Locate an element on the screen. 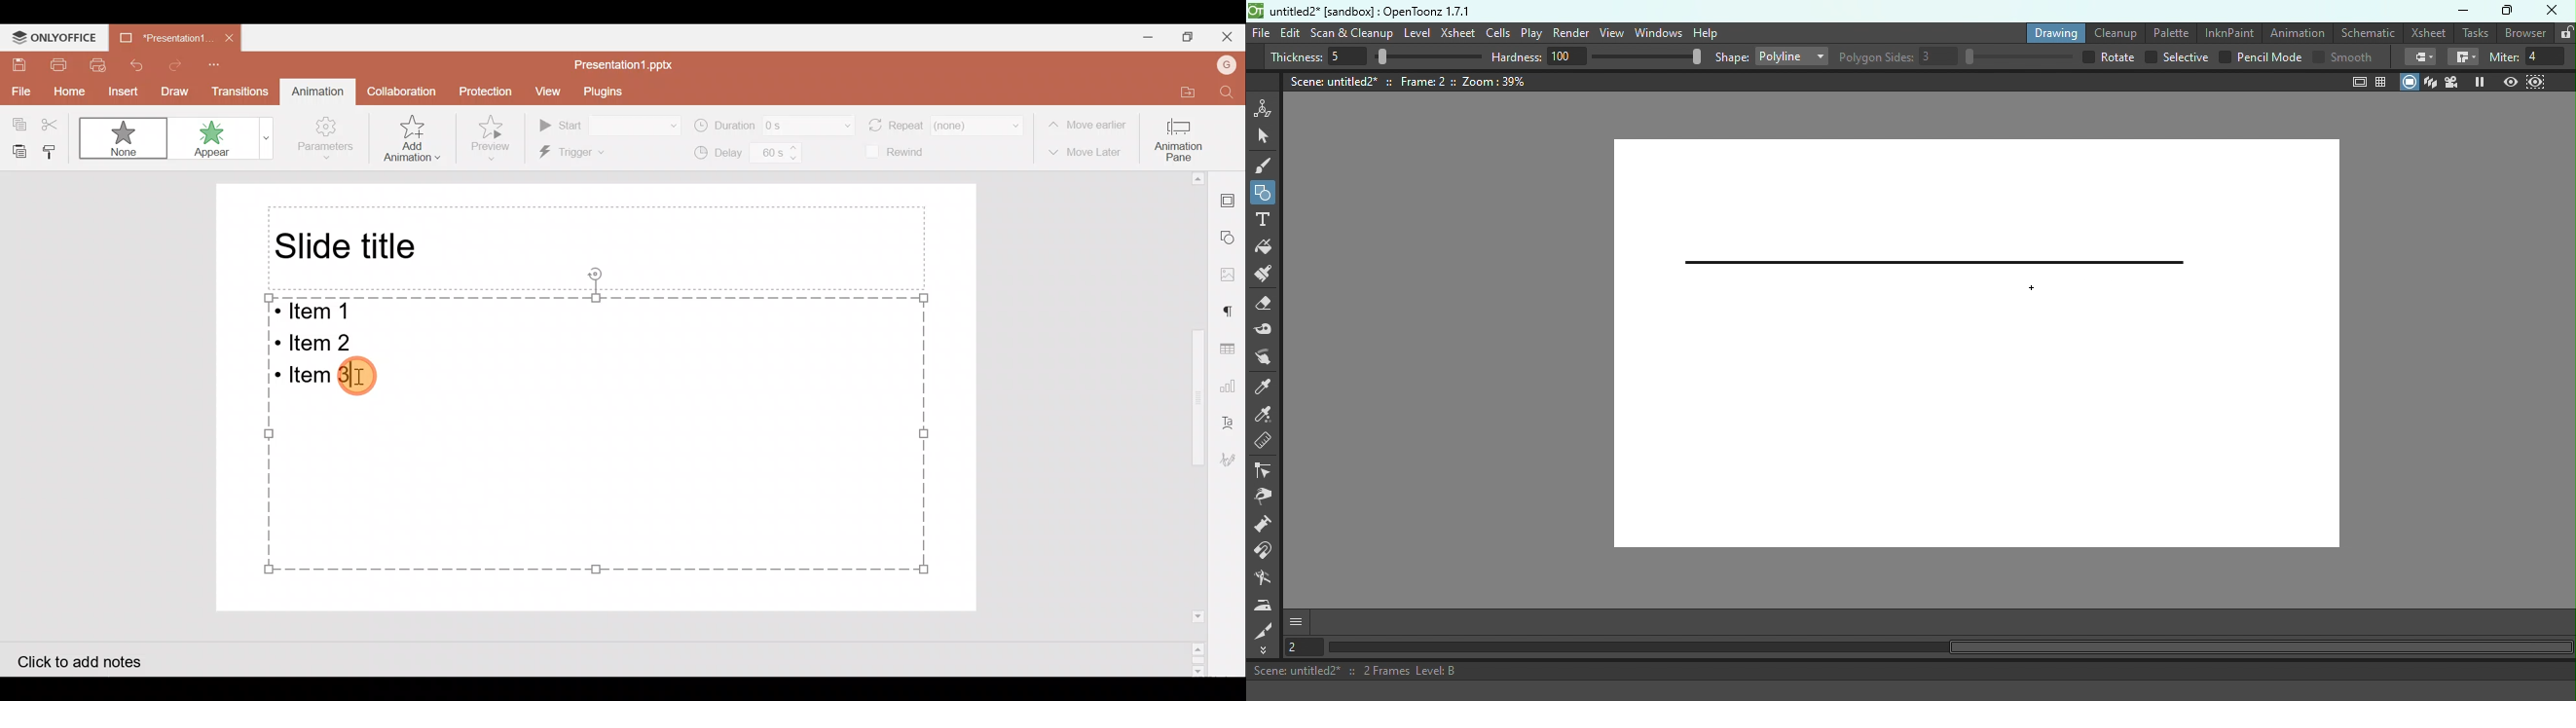 The width and height of the screenshot is (2576, 728). Magnet tool is located at coordinates (1267, 553).